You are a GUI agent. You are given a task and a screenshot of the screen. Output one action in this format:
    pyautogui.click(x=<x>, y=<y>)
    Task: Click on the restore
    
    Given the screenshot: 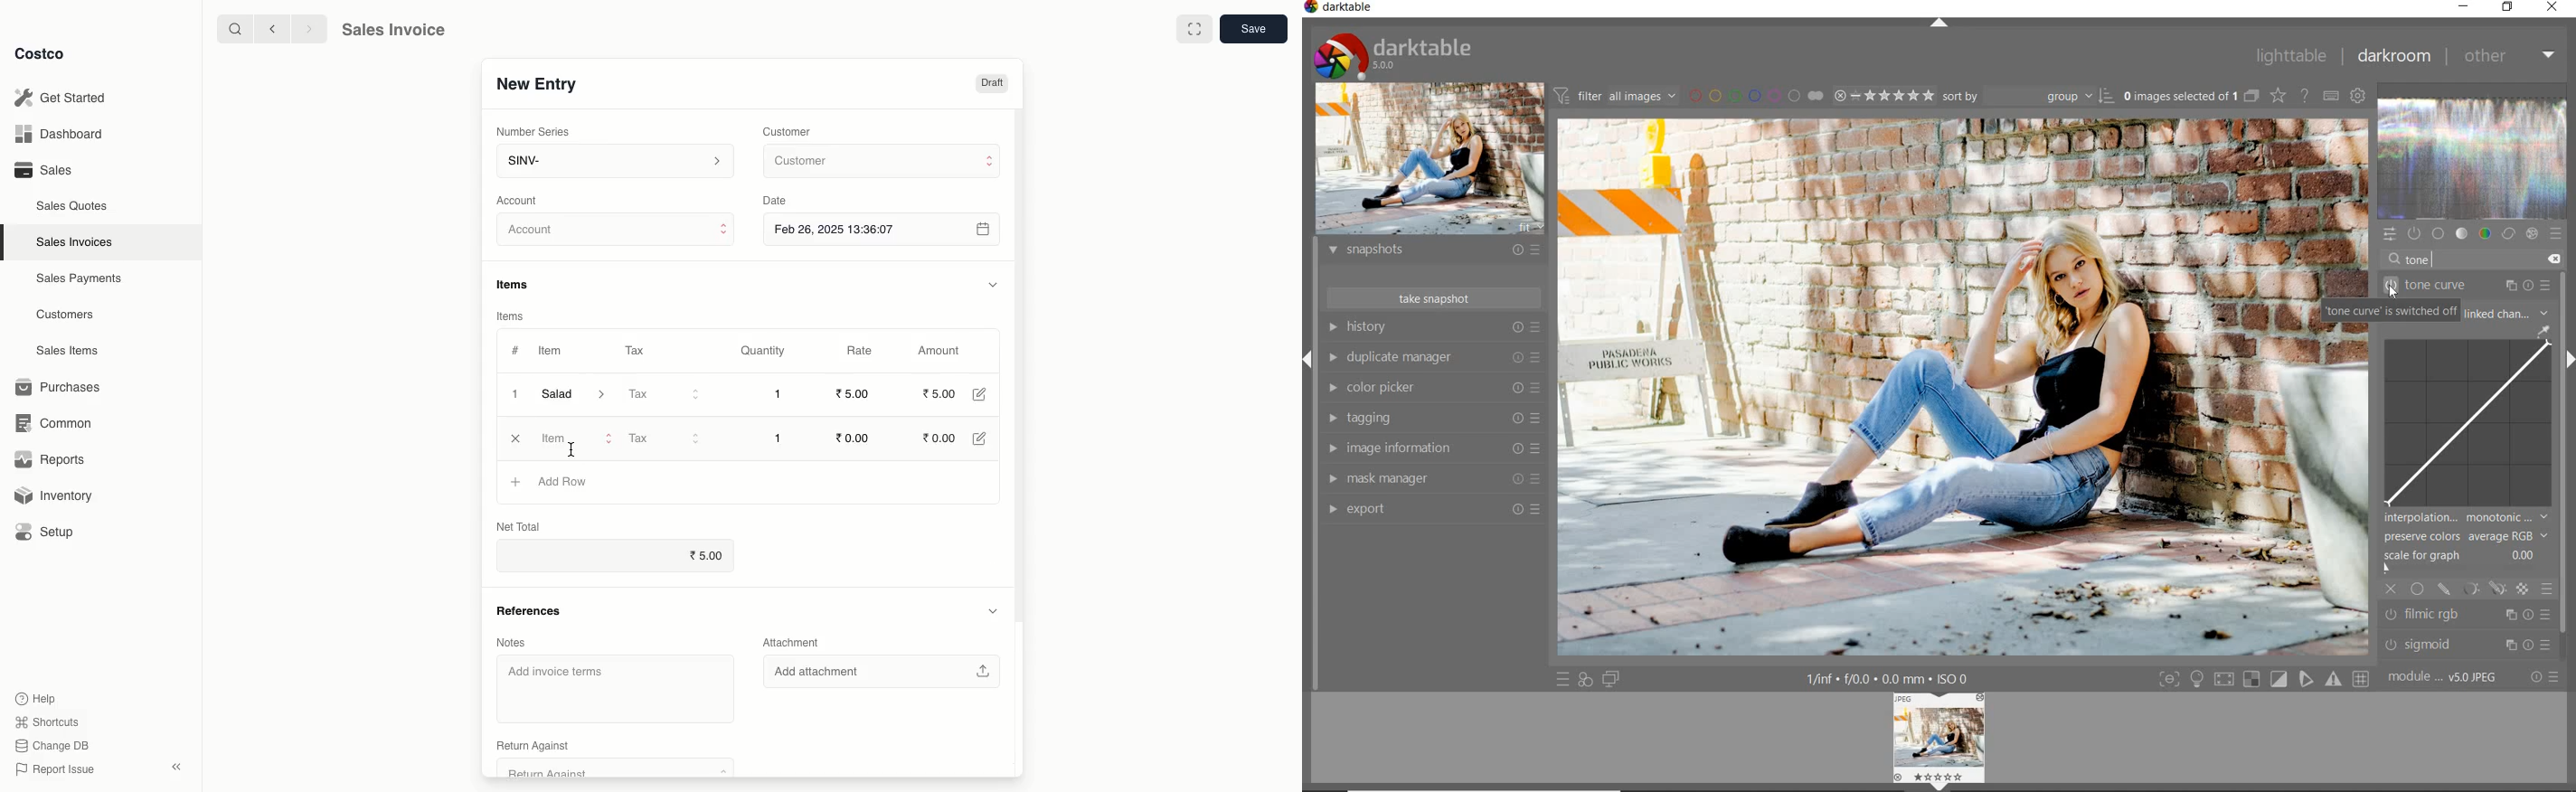 What is the action you would take?
    pyautogui.click(x=2508, y=8)
    